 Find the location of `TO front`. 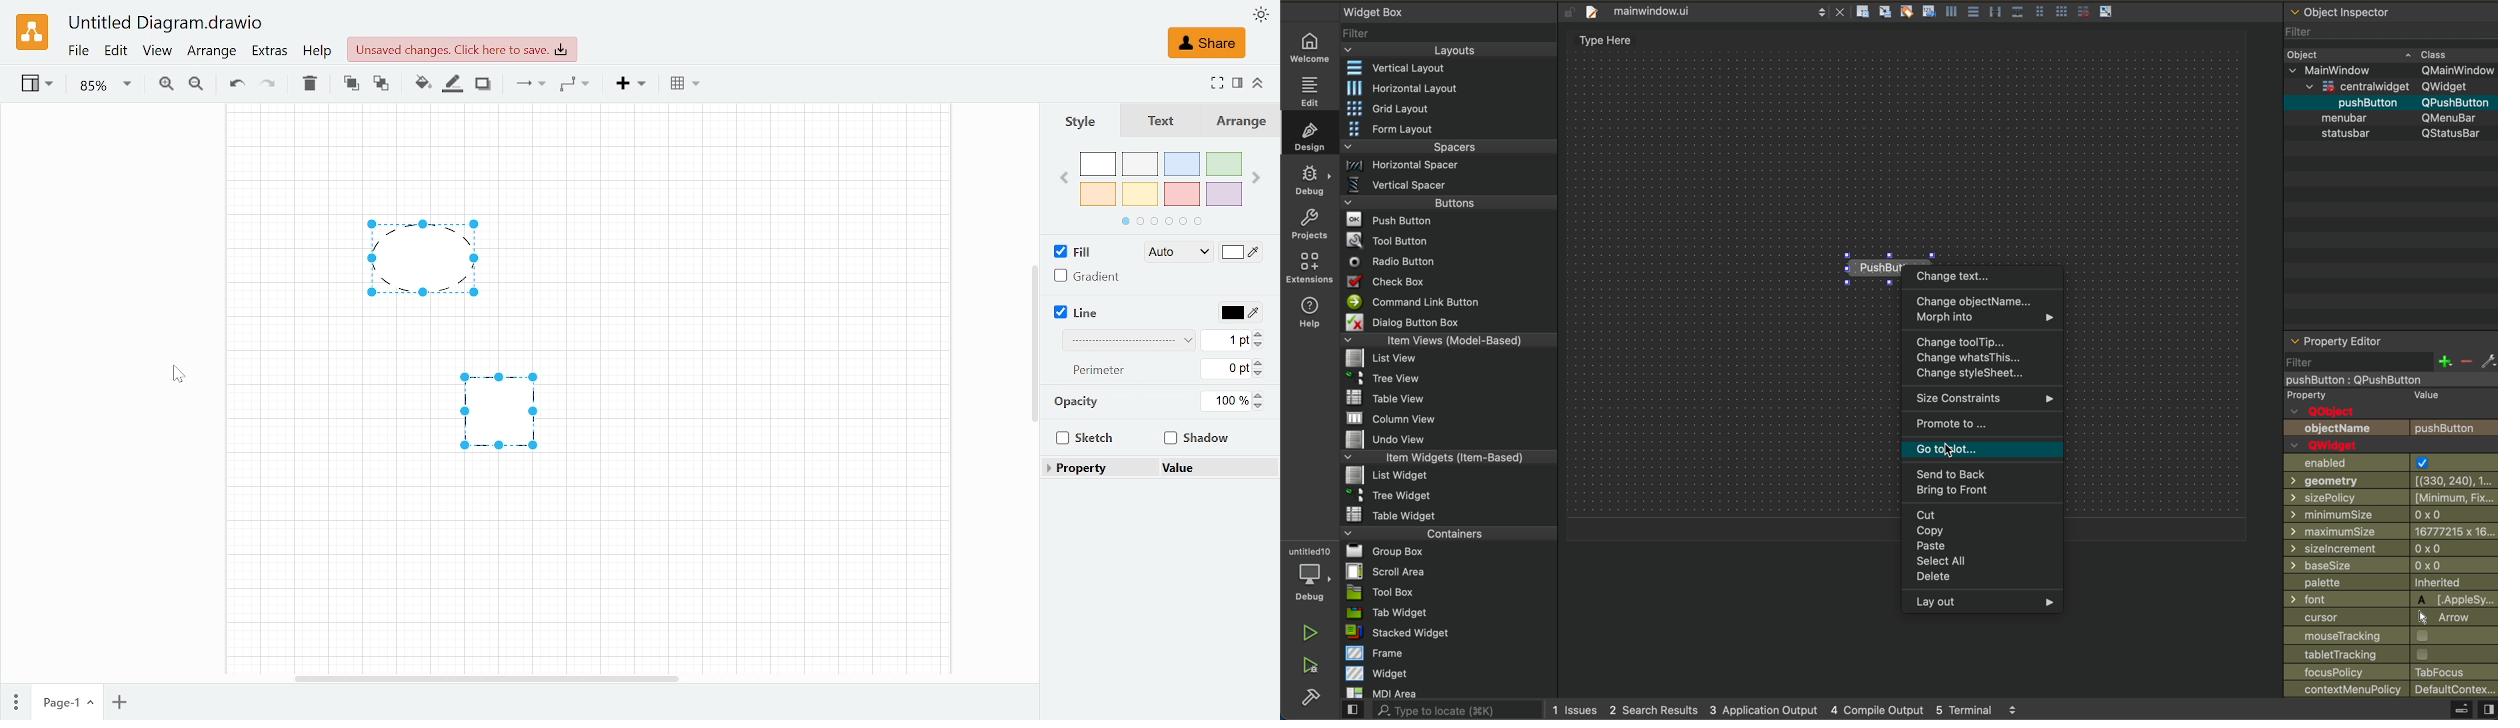

TO front is located at coordinates (350, 84).